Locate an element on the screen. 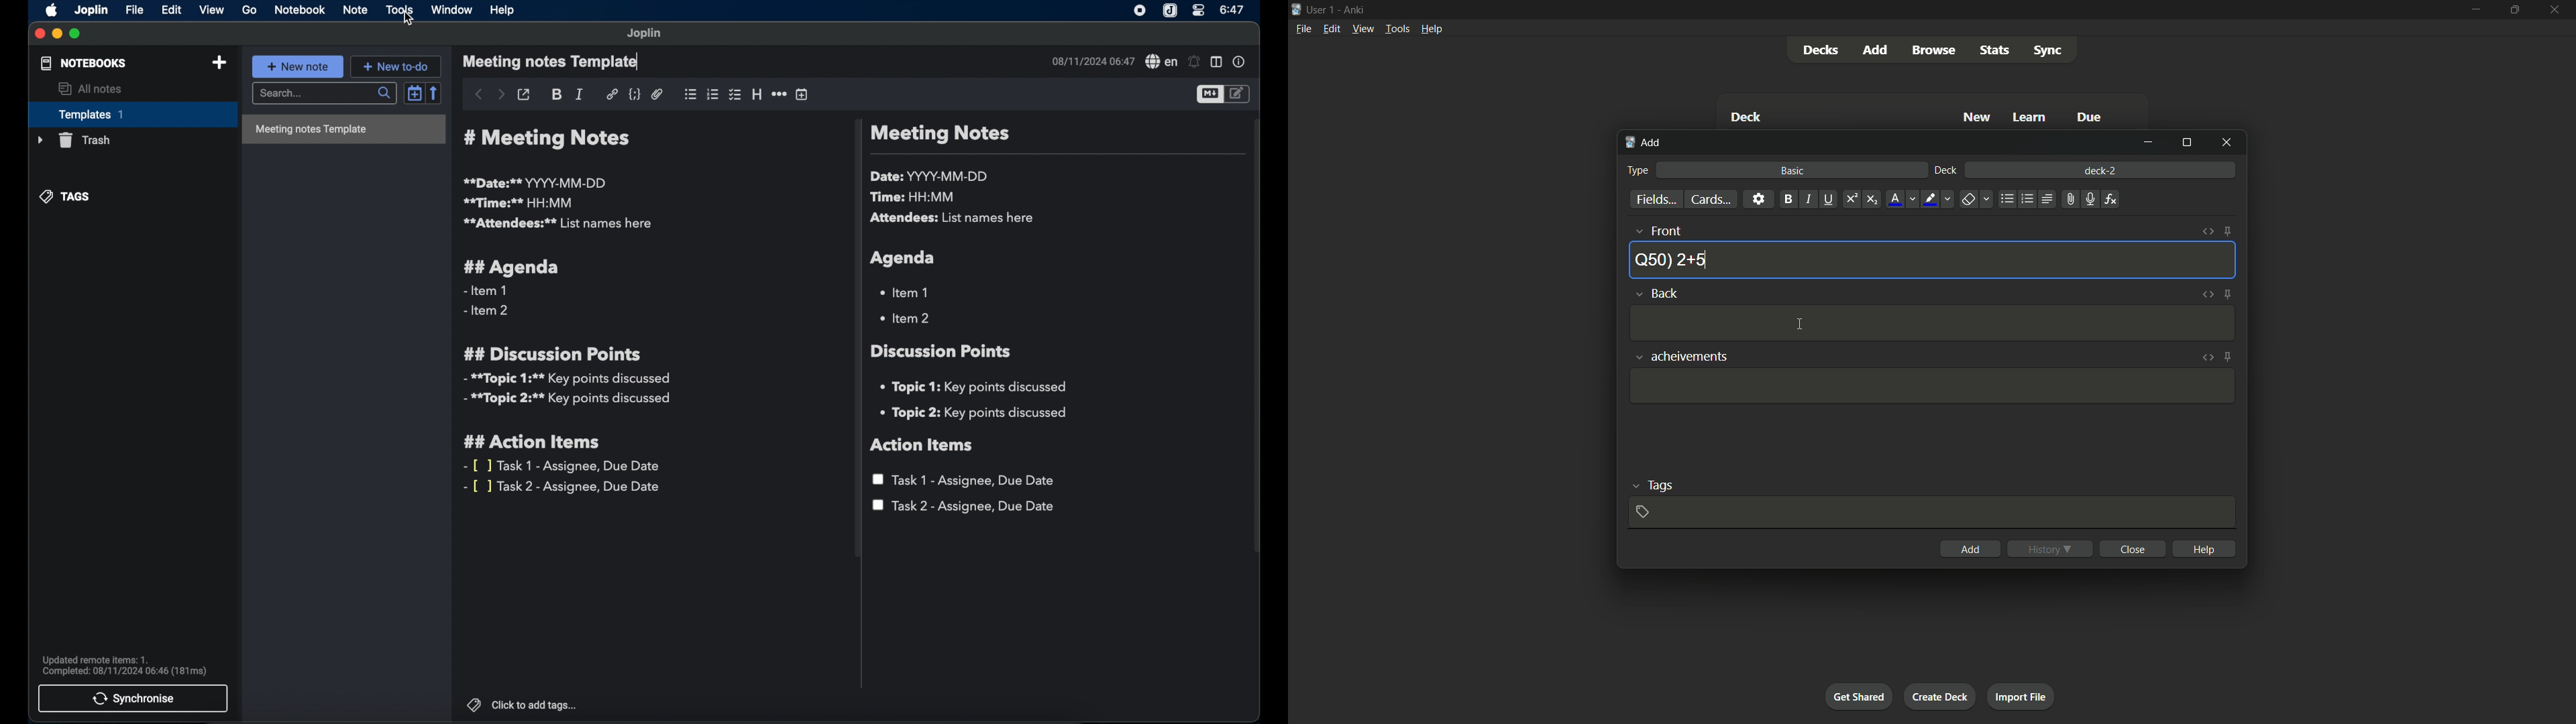 Image resolution: width=2576 pixels, height=728 pixels. text highlight is located at coordinates (1939, 200).